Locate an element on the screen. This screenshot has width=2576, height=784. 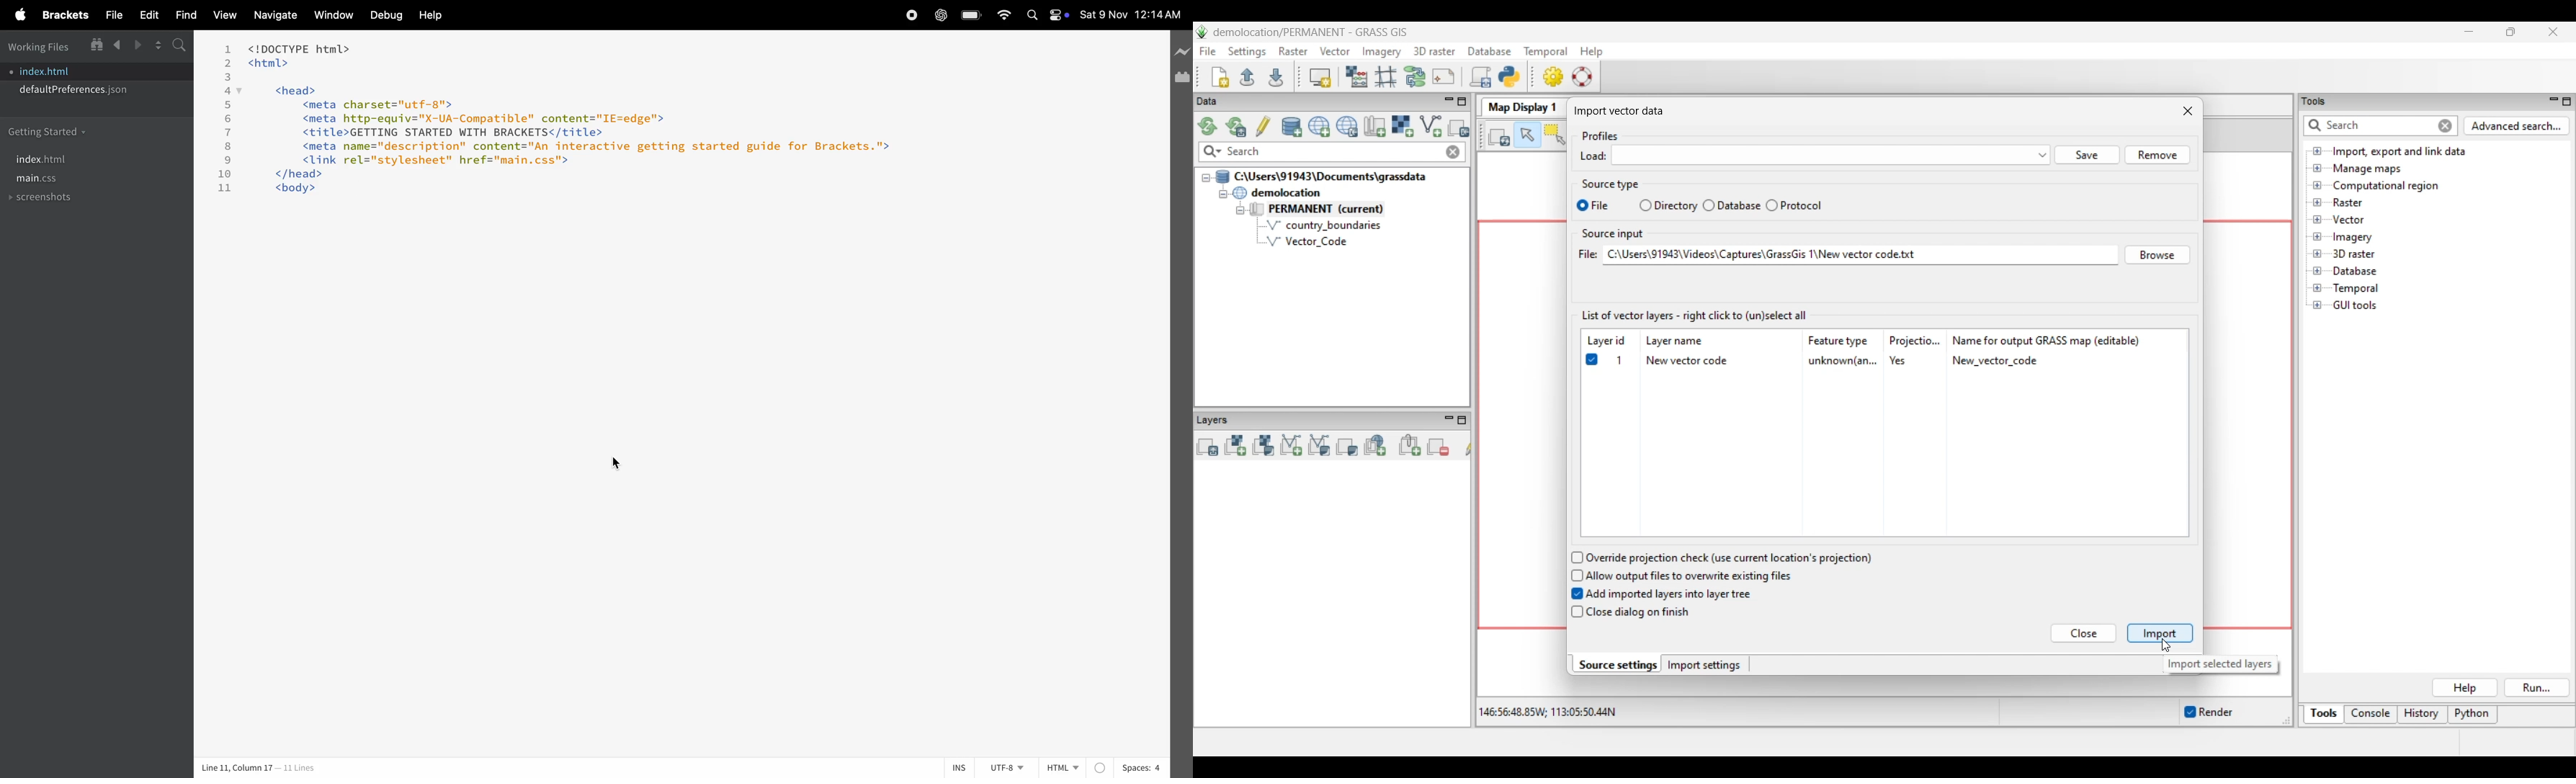
file is located at coordinates (112, 15).